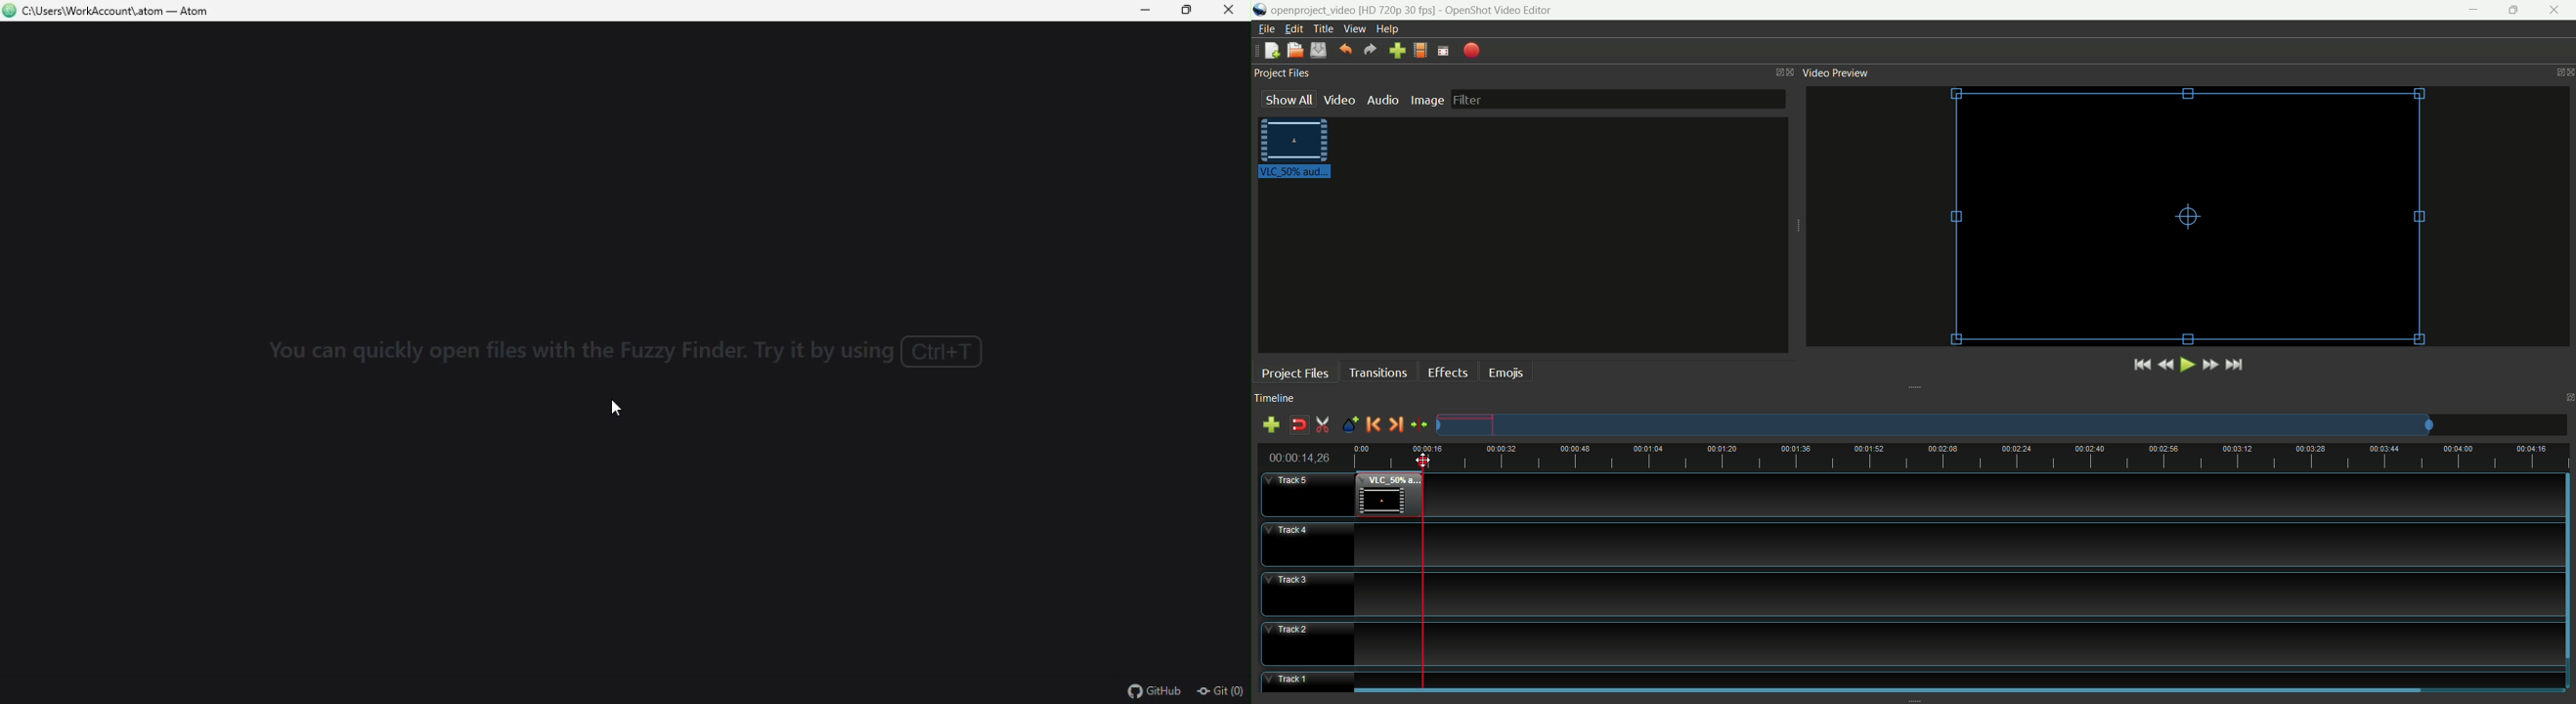  What do you see at coordinates (10, 10) in the screenshot?
I see `atom logo` at bounding box center [10, 10].